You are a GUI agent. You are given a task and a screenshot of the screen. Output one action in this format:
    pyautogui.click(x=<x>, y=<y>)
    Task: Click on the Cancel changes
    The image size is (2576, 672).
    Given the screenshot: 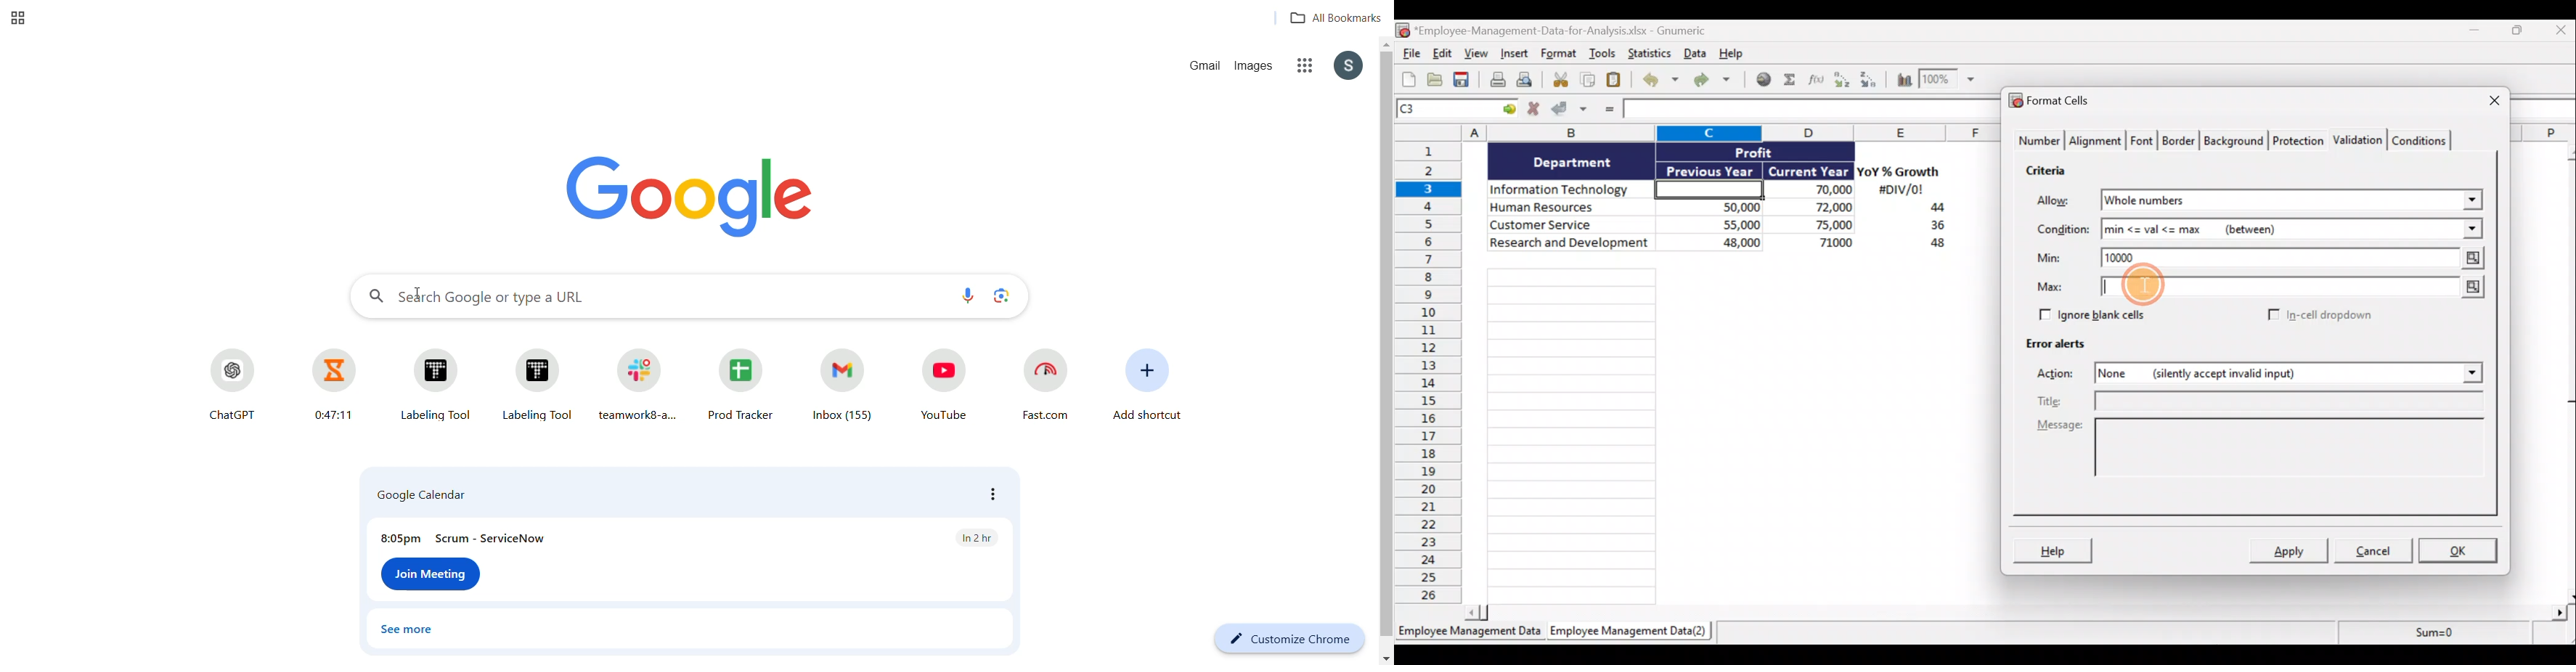 What is the action you would take?
    pyautogui.click(x=1534, y=110)
    